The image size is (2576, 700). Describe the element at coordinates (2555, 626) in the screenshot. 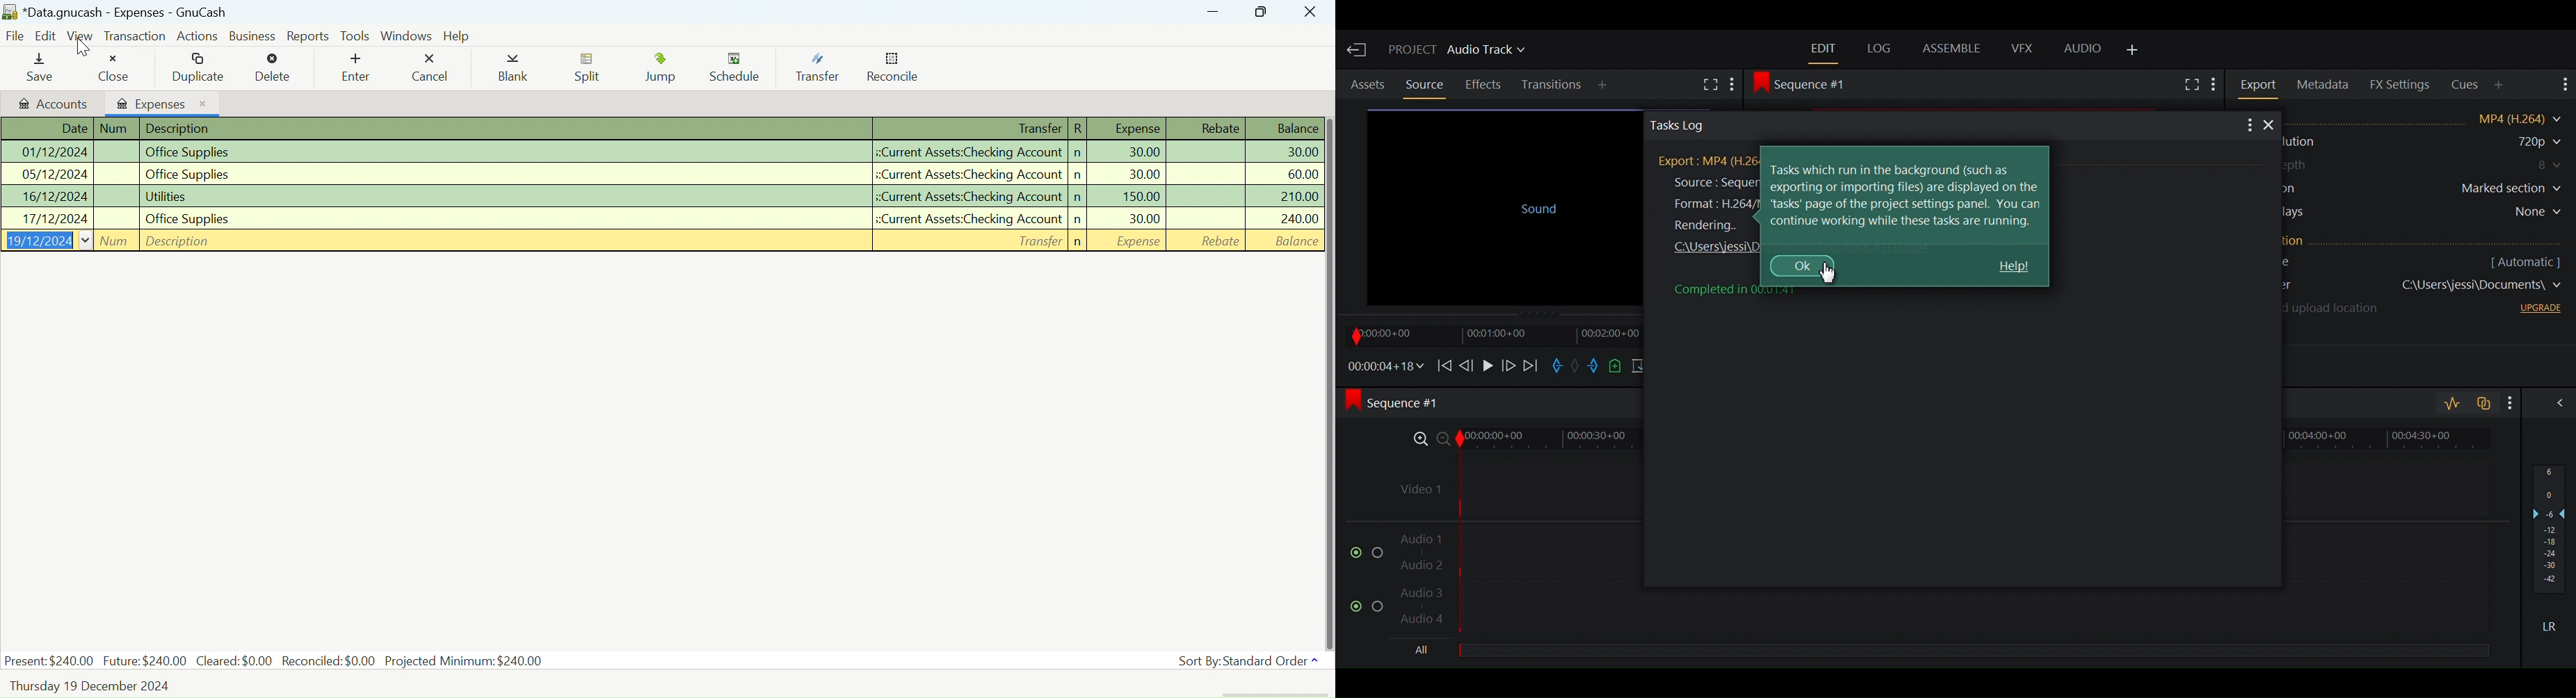

I see `LR` at that location.